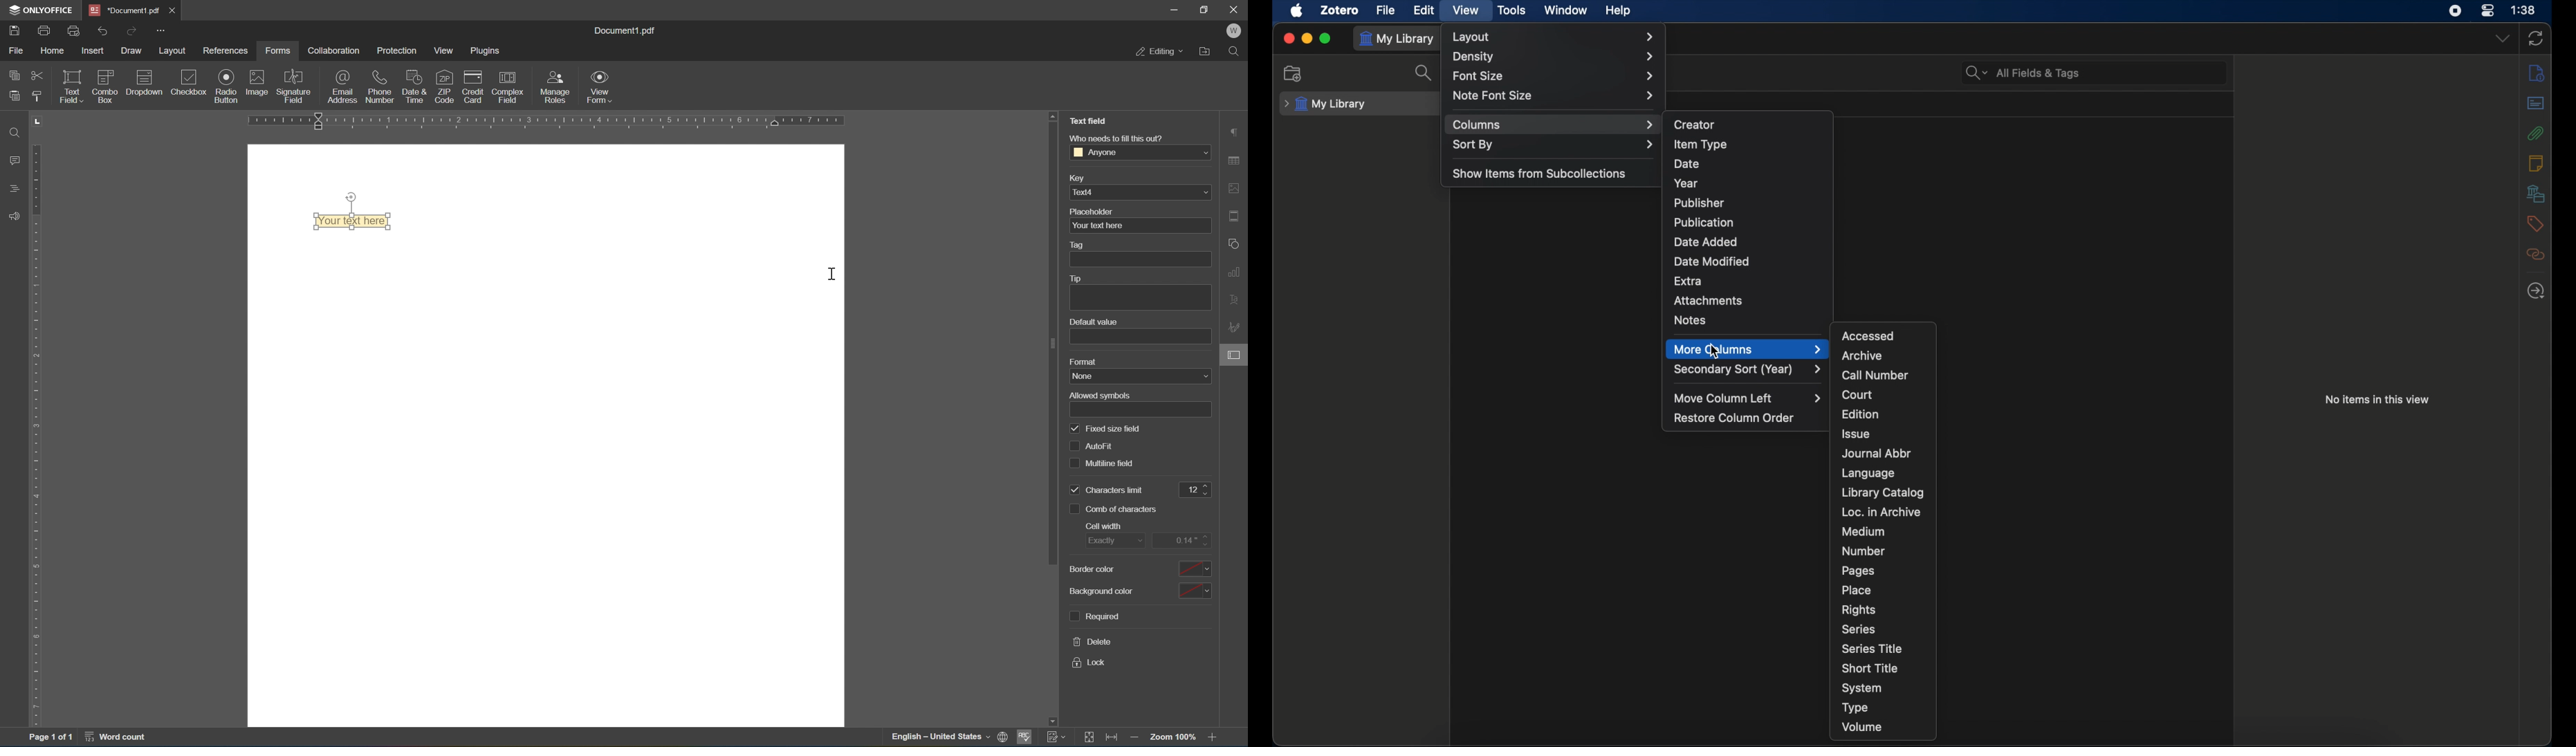 This screenshot has height=756, width=2576. Describe the element at coordinates (2536, 133) in the screenshot. I see `attachments` at that location.